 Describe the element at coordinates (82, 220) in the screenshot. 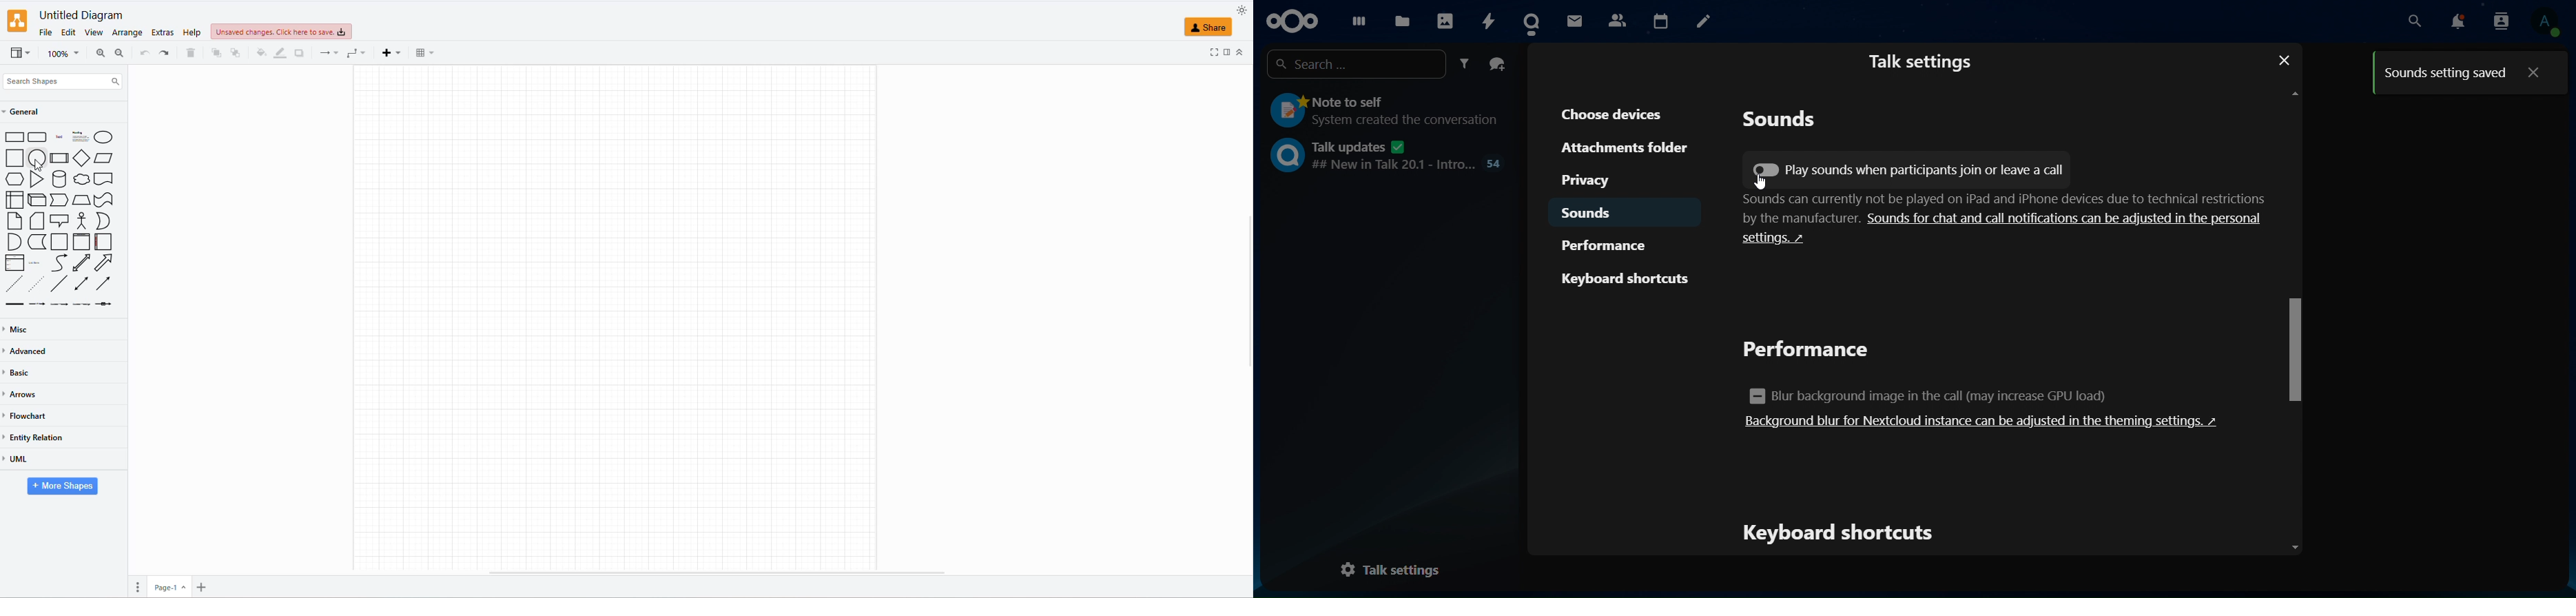

I see `ACTOR` at that location.